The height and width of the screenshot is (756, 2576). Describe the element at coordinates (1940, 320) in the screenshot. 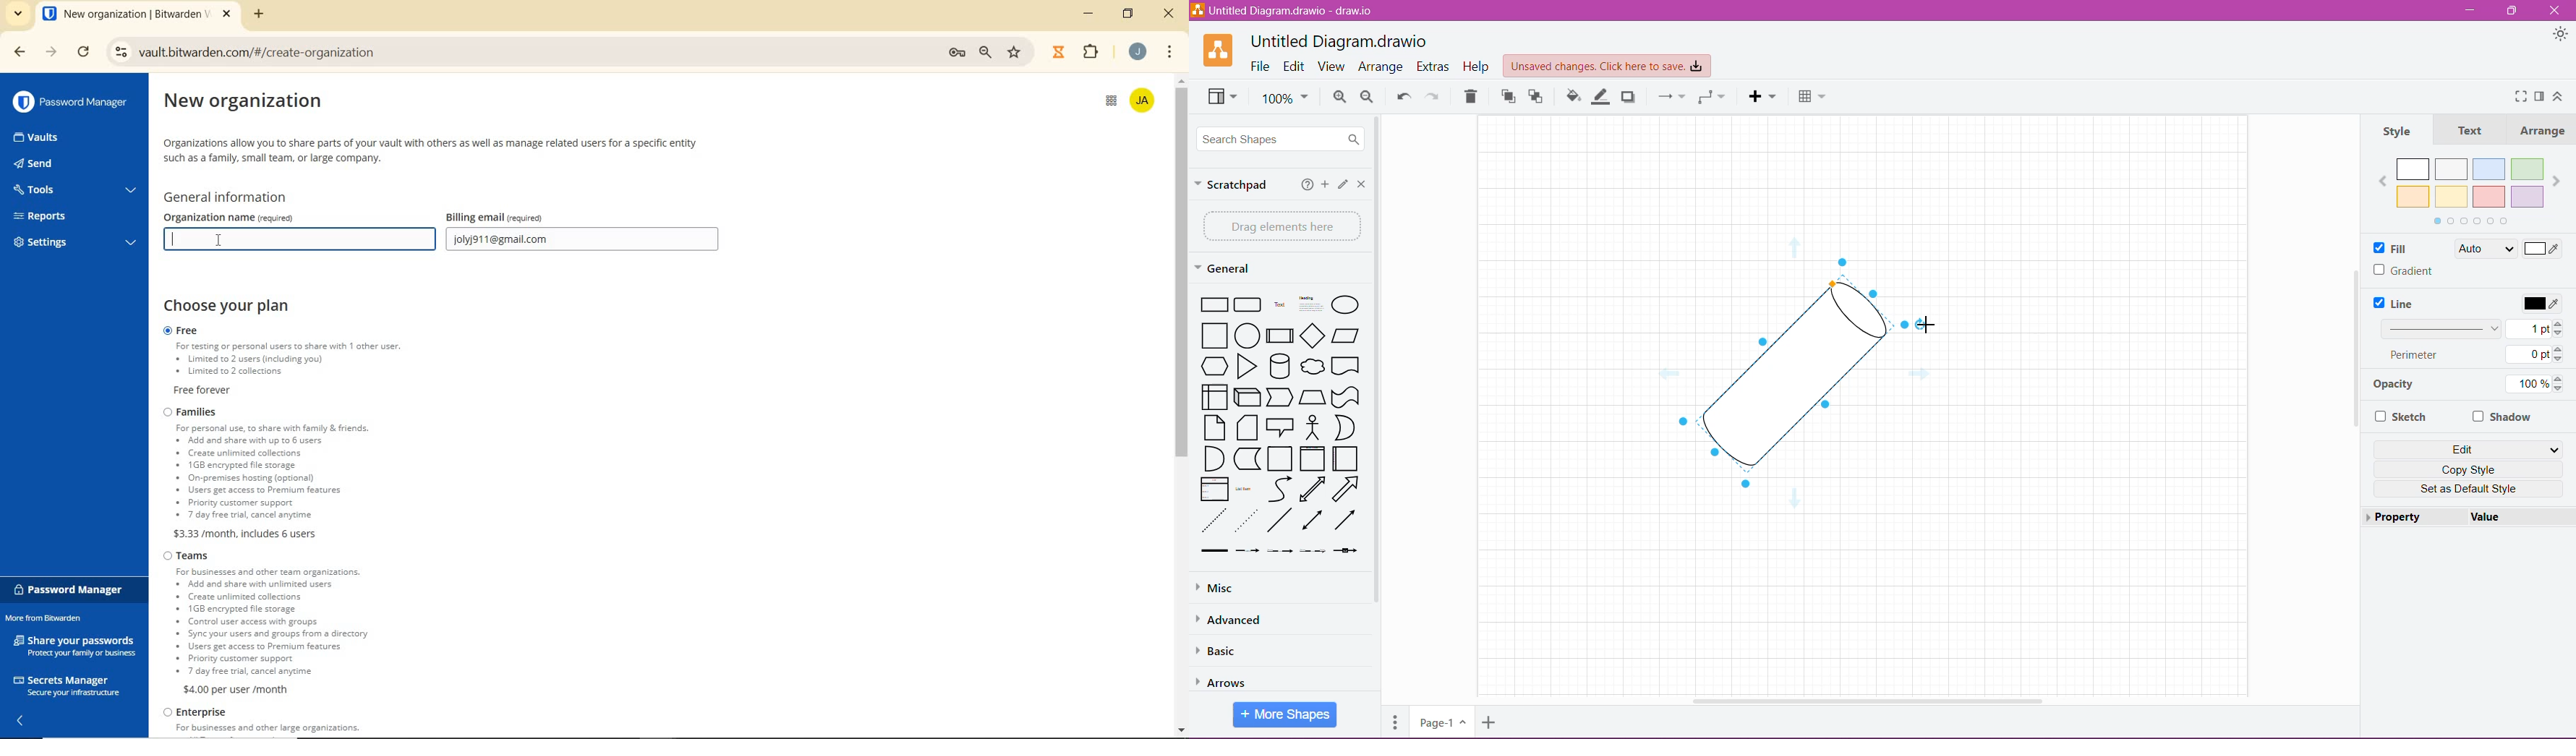

I see `Cursor` at that location.